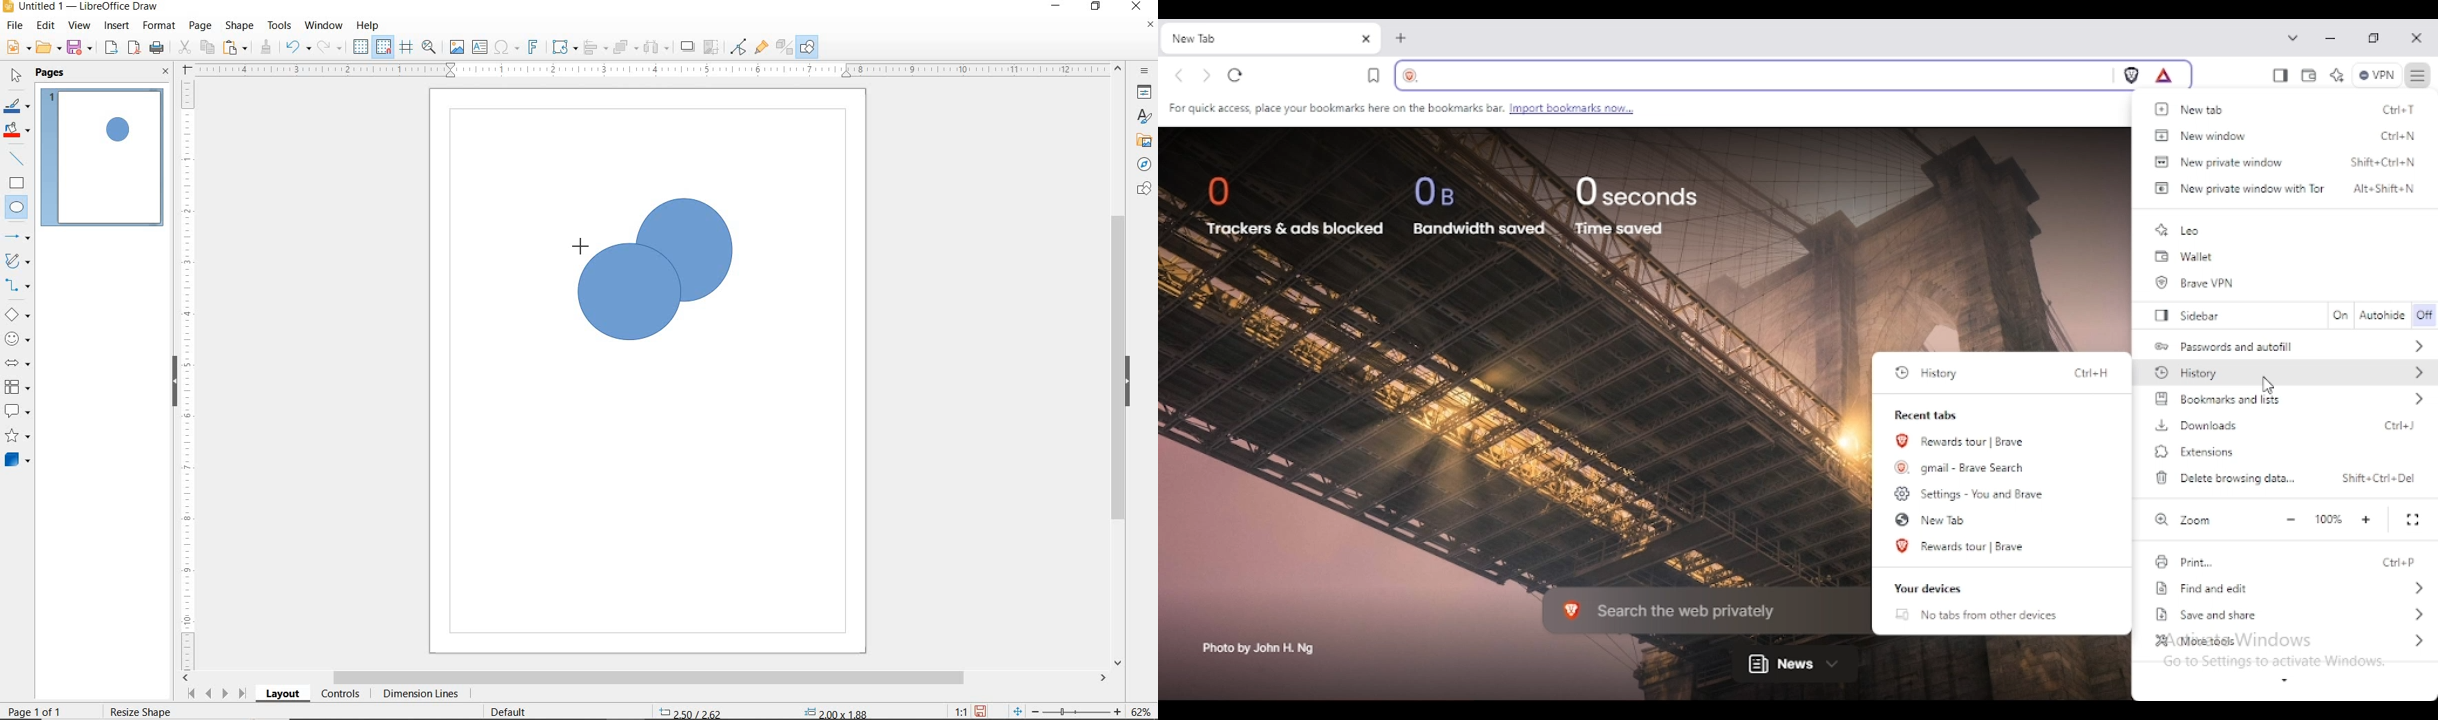  Describe the element at coordinates (2336, 77) in the screenshot. I see `leo AI` at that location.